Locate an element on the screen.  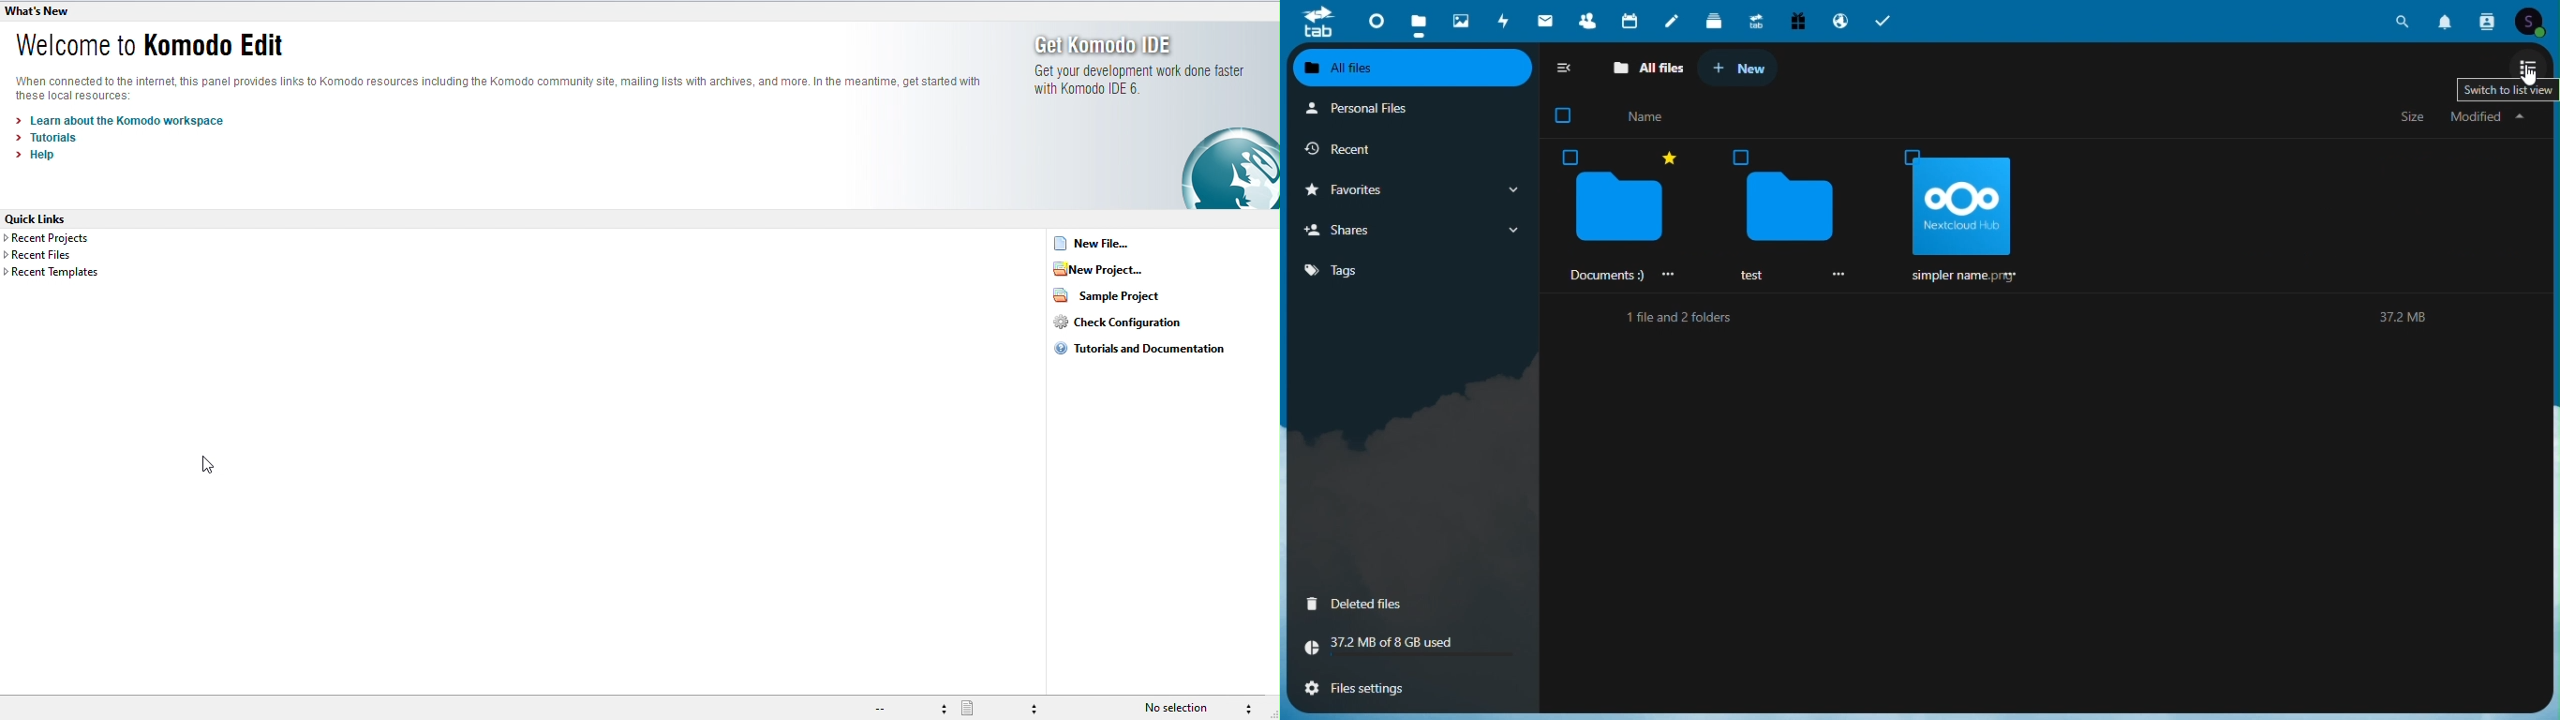
contacts is located at coordinates (1585, 19).